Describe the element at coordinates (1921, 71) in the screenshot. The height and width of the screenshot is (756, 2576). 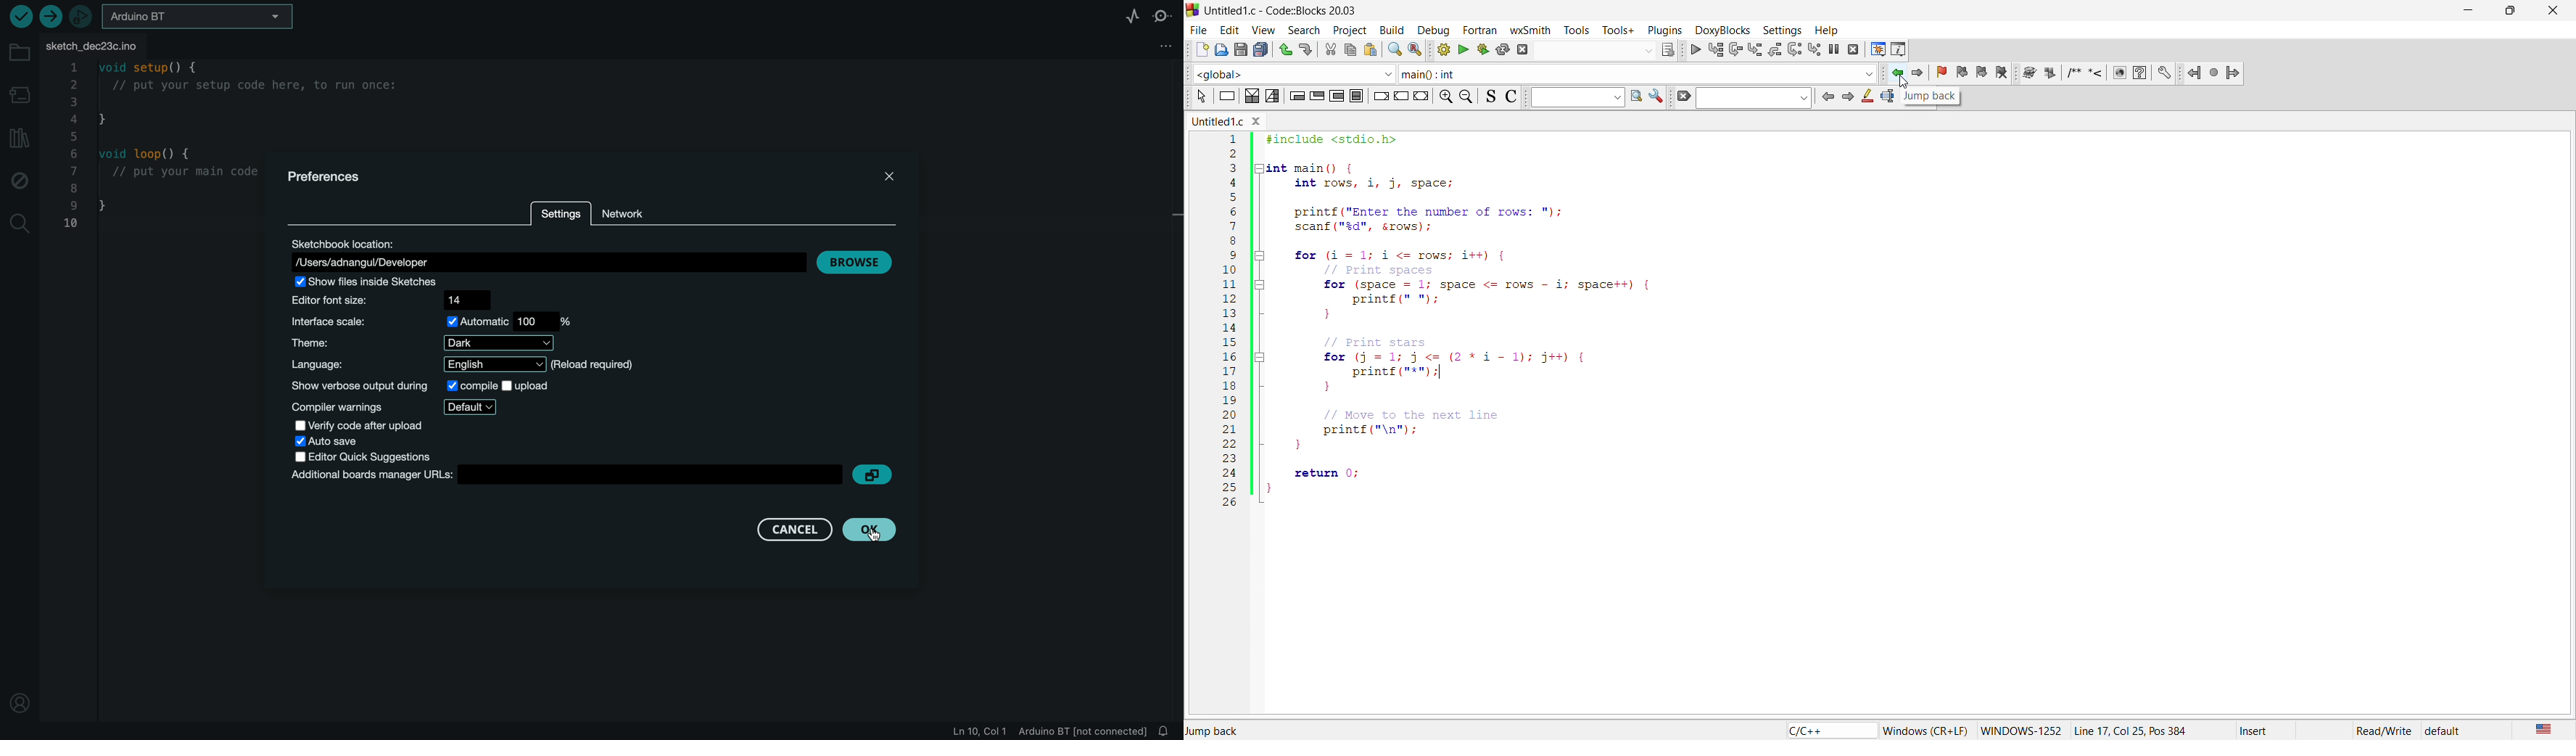
I see `jump forward` at that location.